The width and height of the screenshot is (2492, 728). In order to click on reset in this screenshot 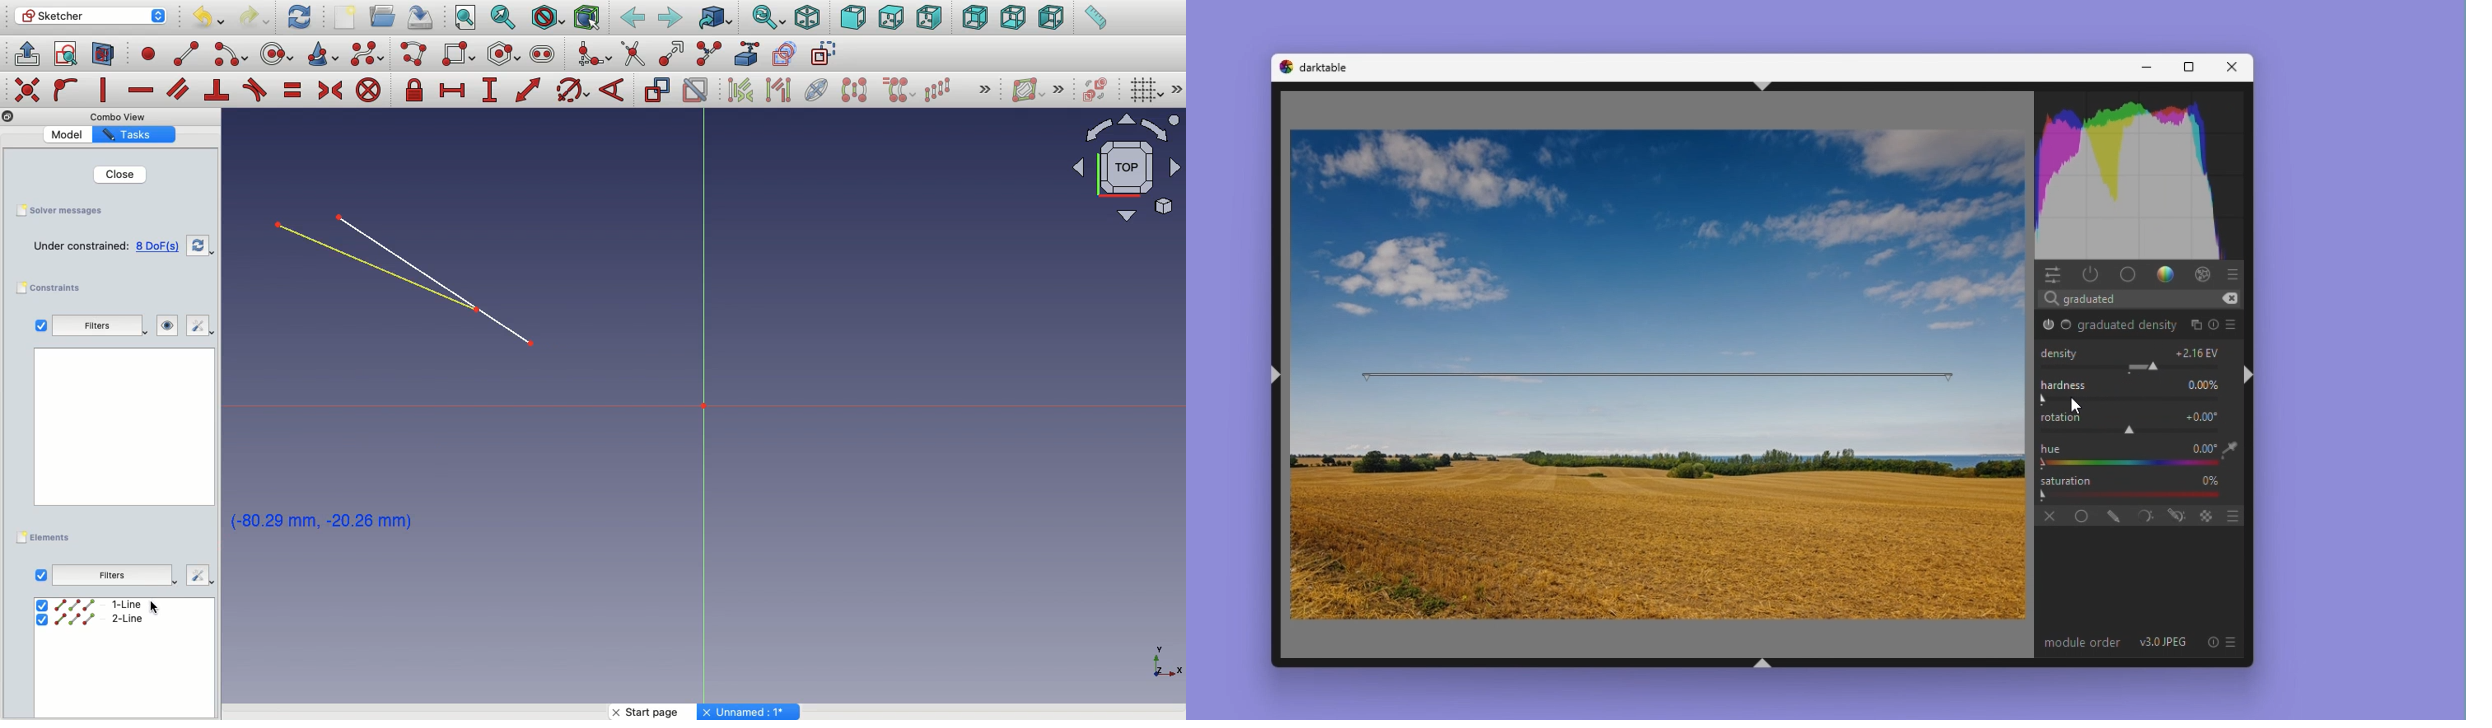, I will do `click(2212, 642)`.